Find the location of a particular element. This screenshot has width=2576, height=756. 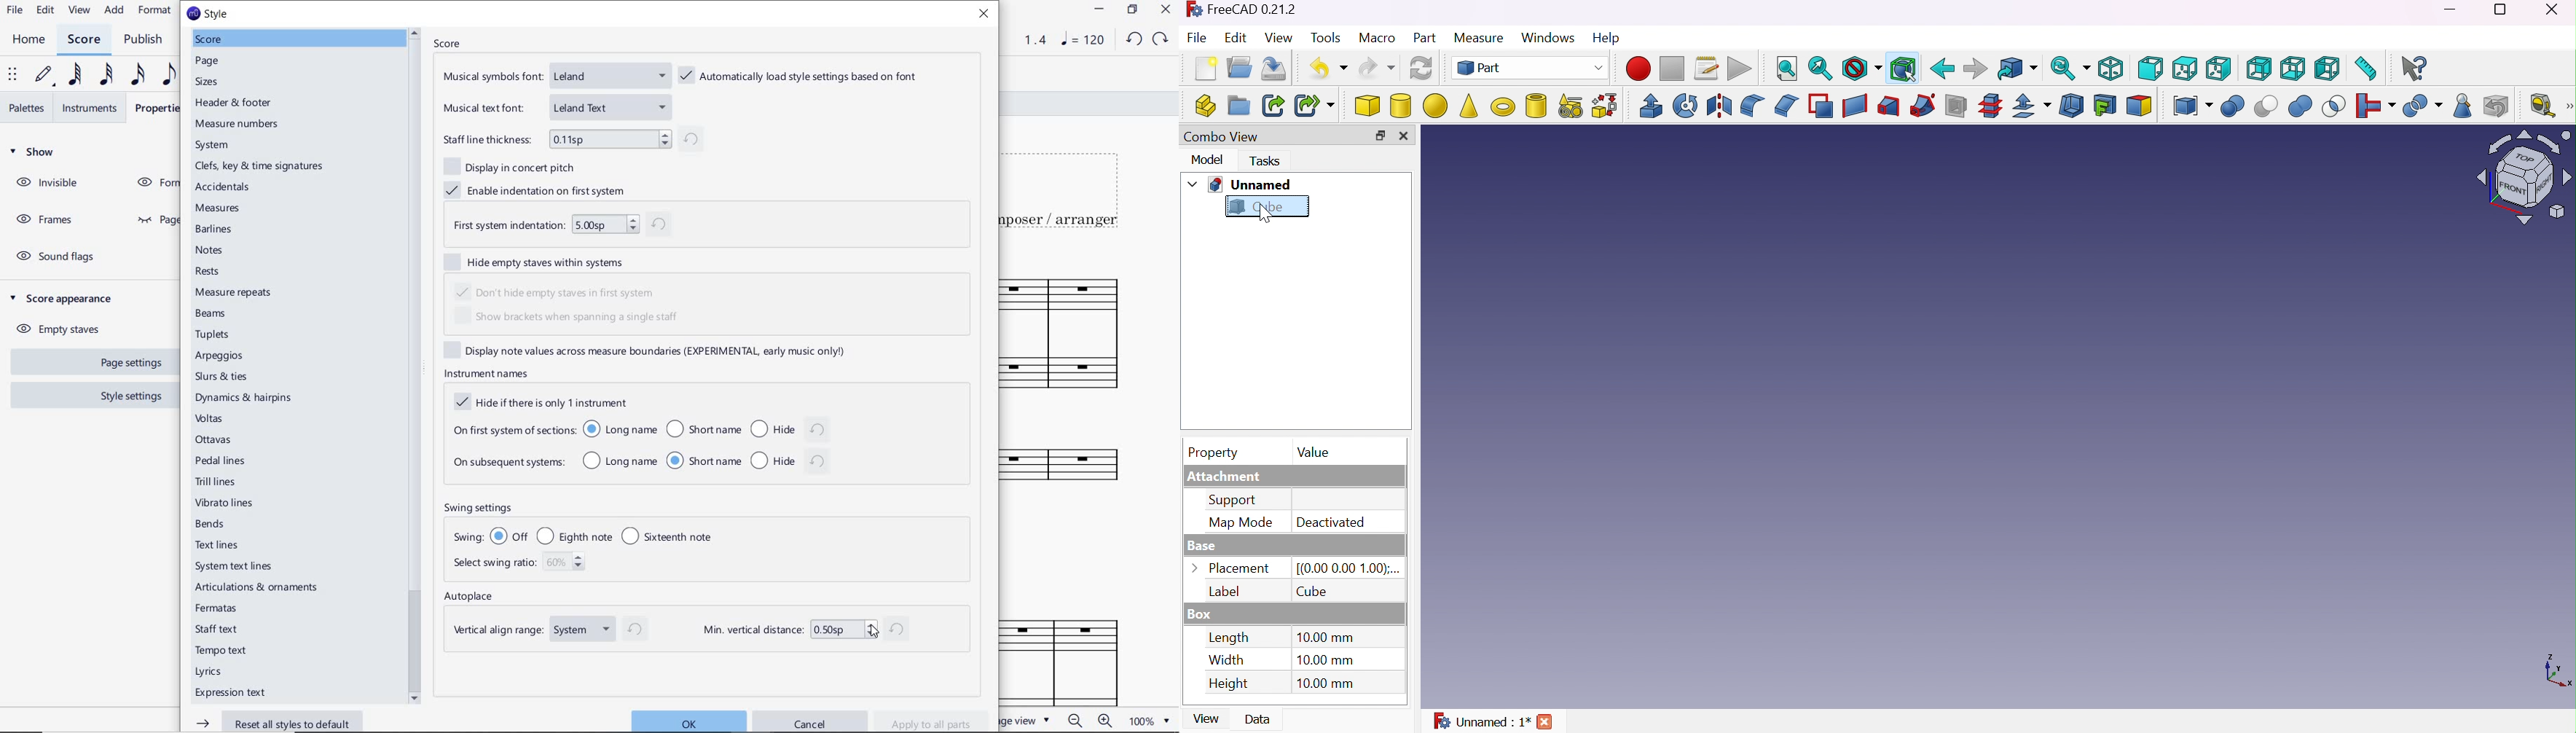

Restore down is located at coordinates (2505, 10).